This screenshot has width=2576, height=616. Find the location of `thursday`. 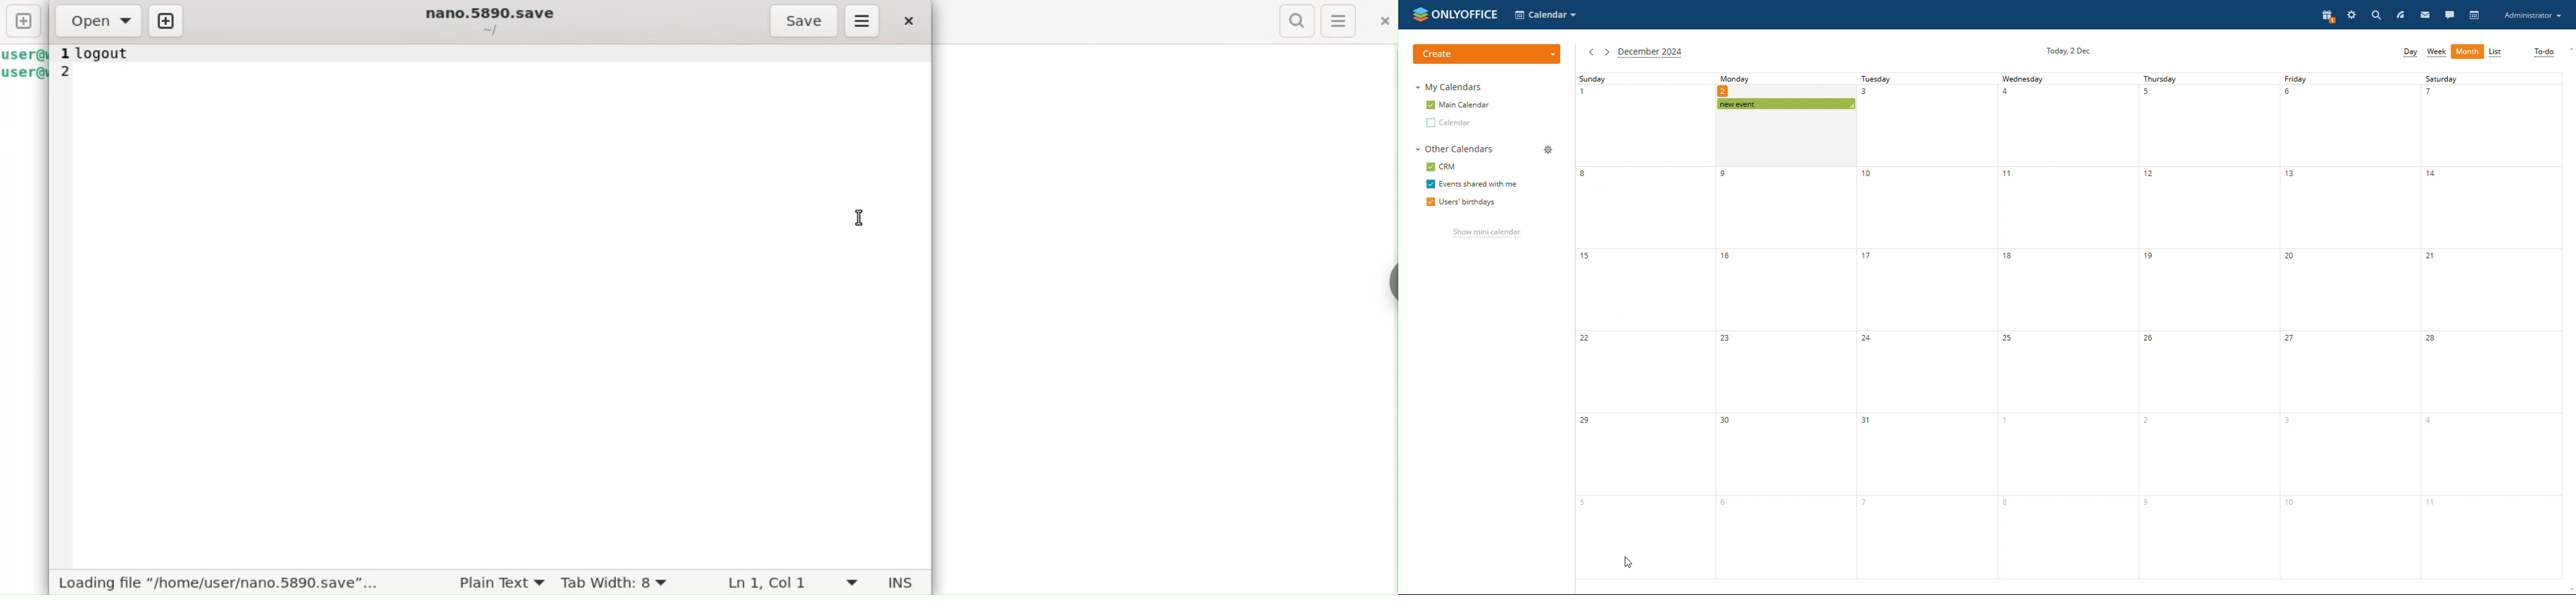

thursday is located at coordinates (1783, 328).